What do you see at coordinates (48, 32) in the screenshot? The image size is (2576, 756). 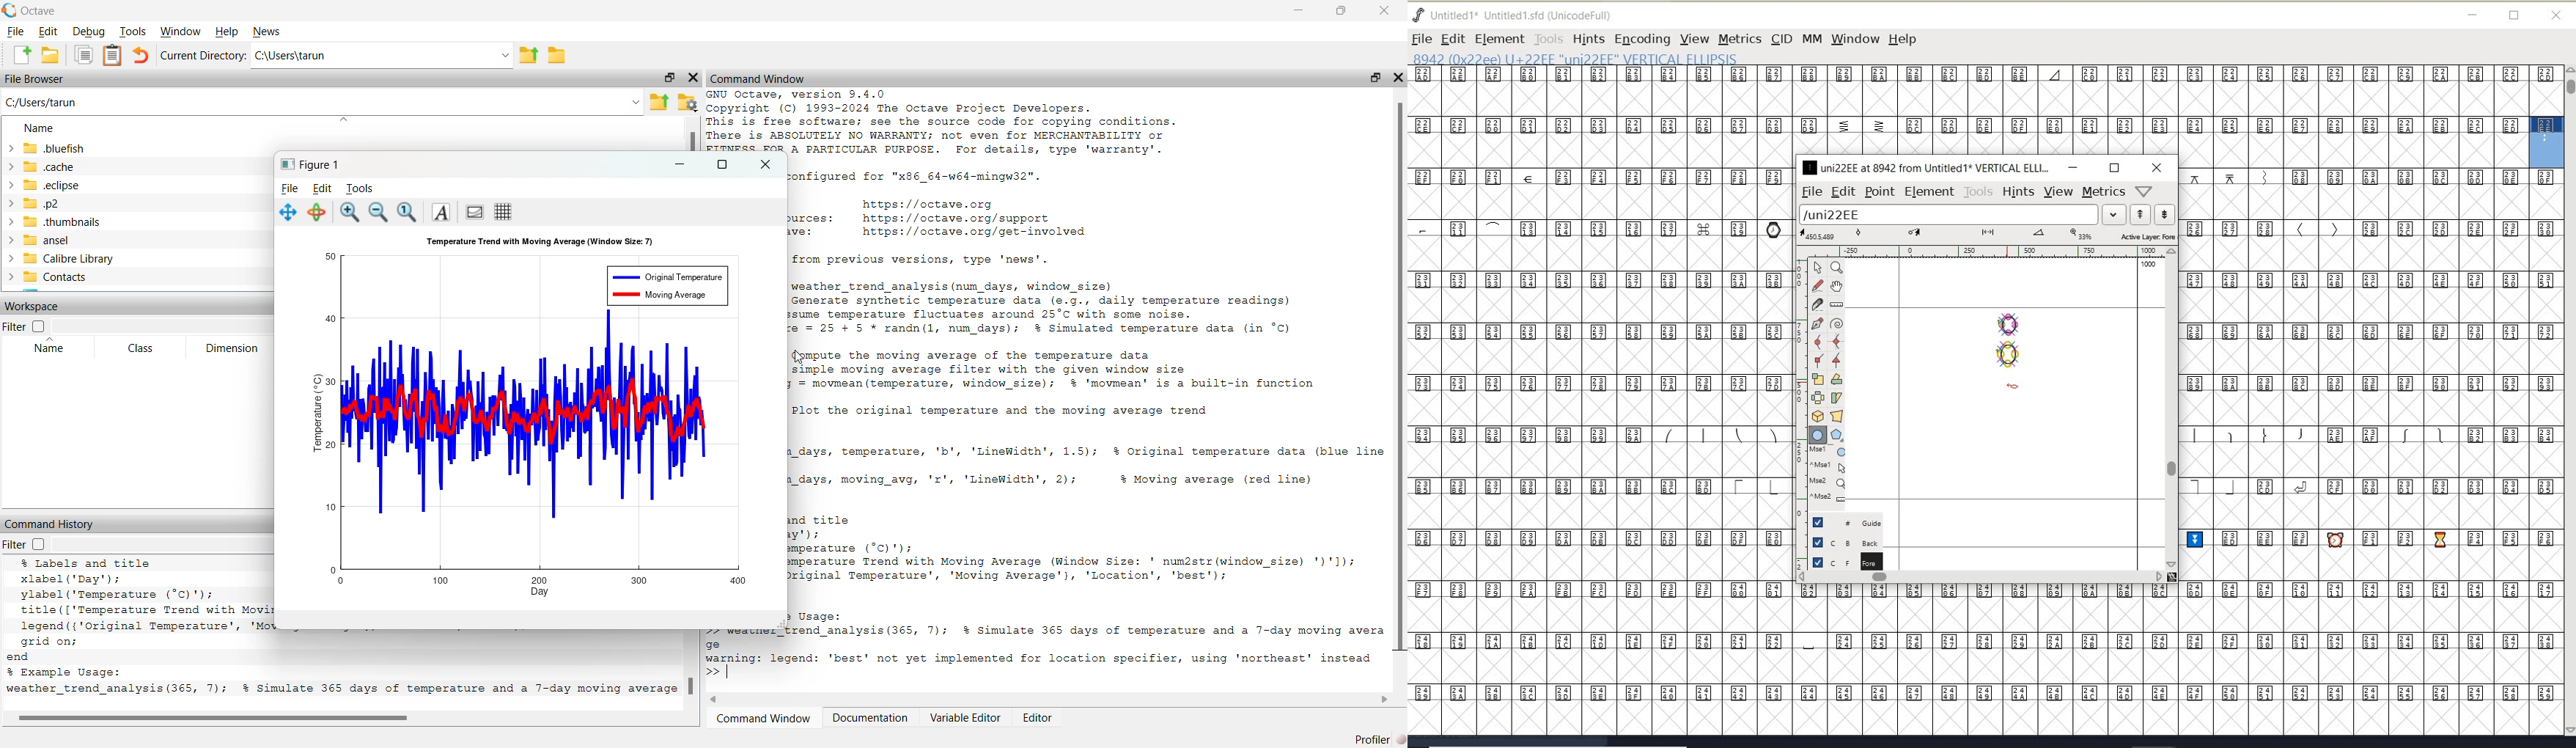 I see `Edit` at bounding box center [48, 32].